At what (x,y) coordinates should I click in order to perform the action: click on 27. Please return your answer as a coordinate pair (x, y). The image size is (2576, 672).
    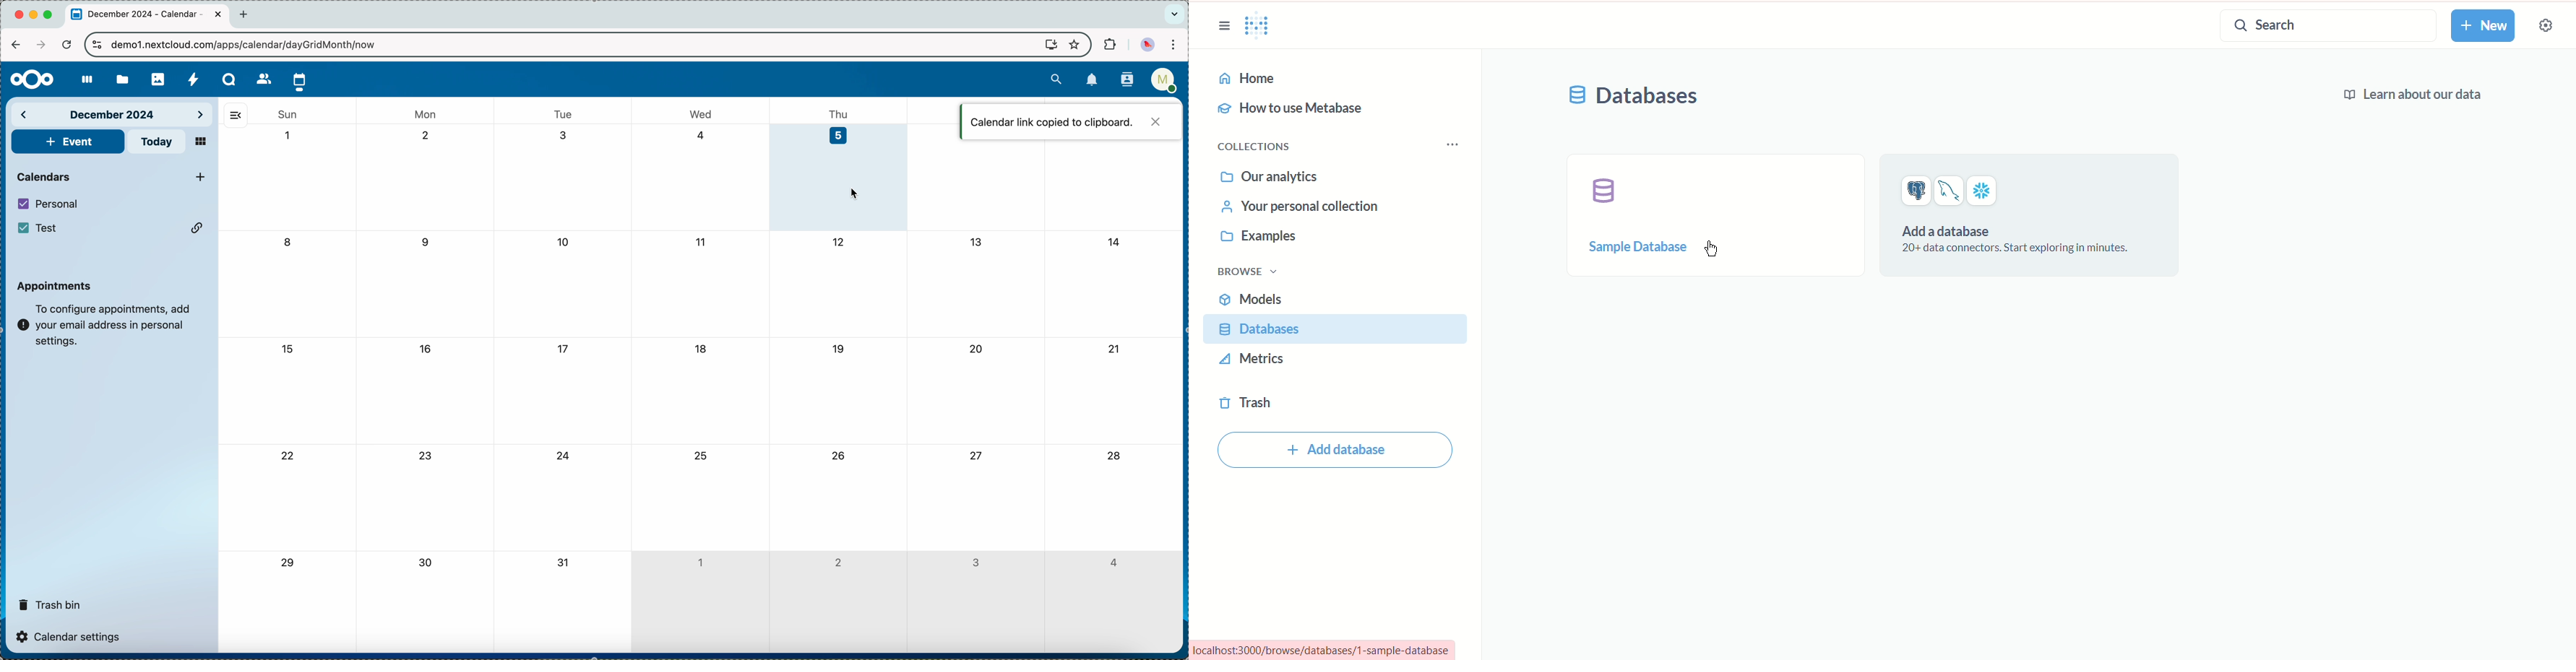
    Looking at the image, I should click on (975, 455).